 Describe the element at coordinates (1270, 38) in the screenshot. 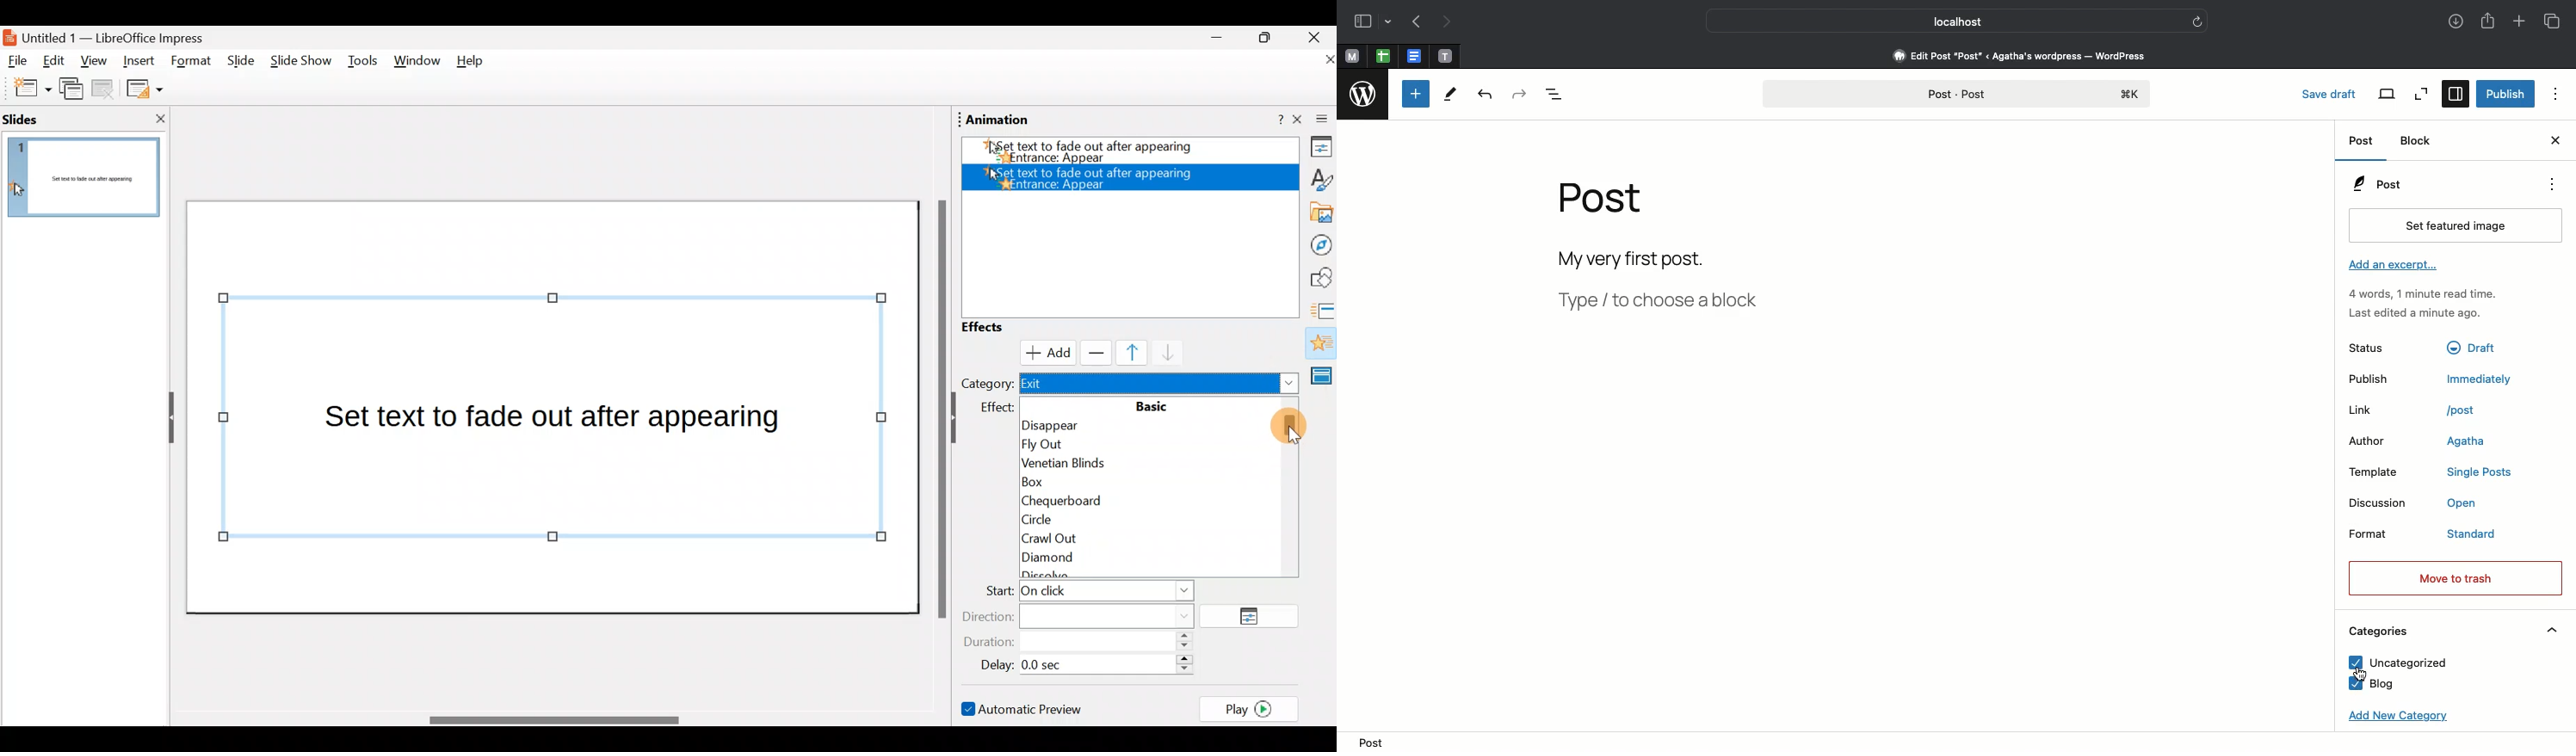

I see `Maximise` at that location.